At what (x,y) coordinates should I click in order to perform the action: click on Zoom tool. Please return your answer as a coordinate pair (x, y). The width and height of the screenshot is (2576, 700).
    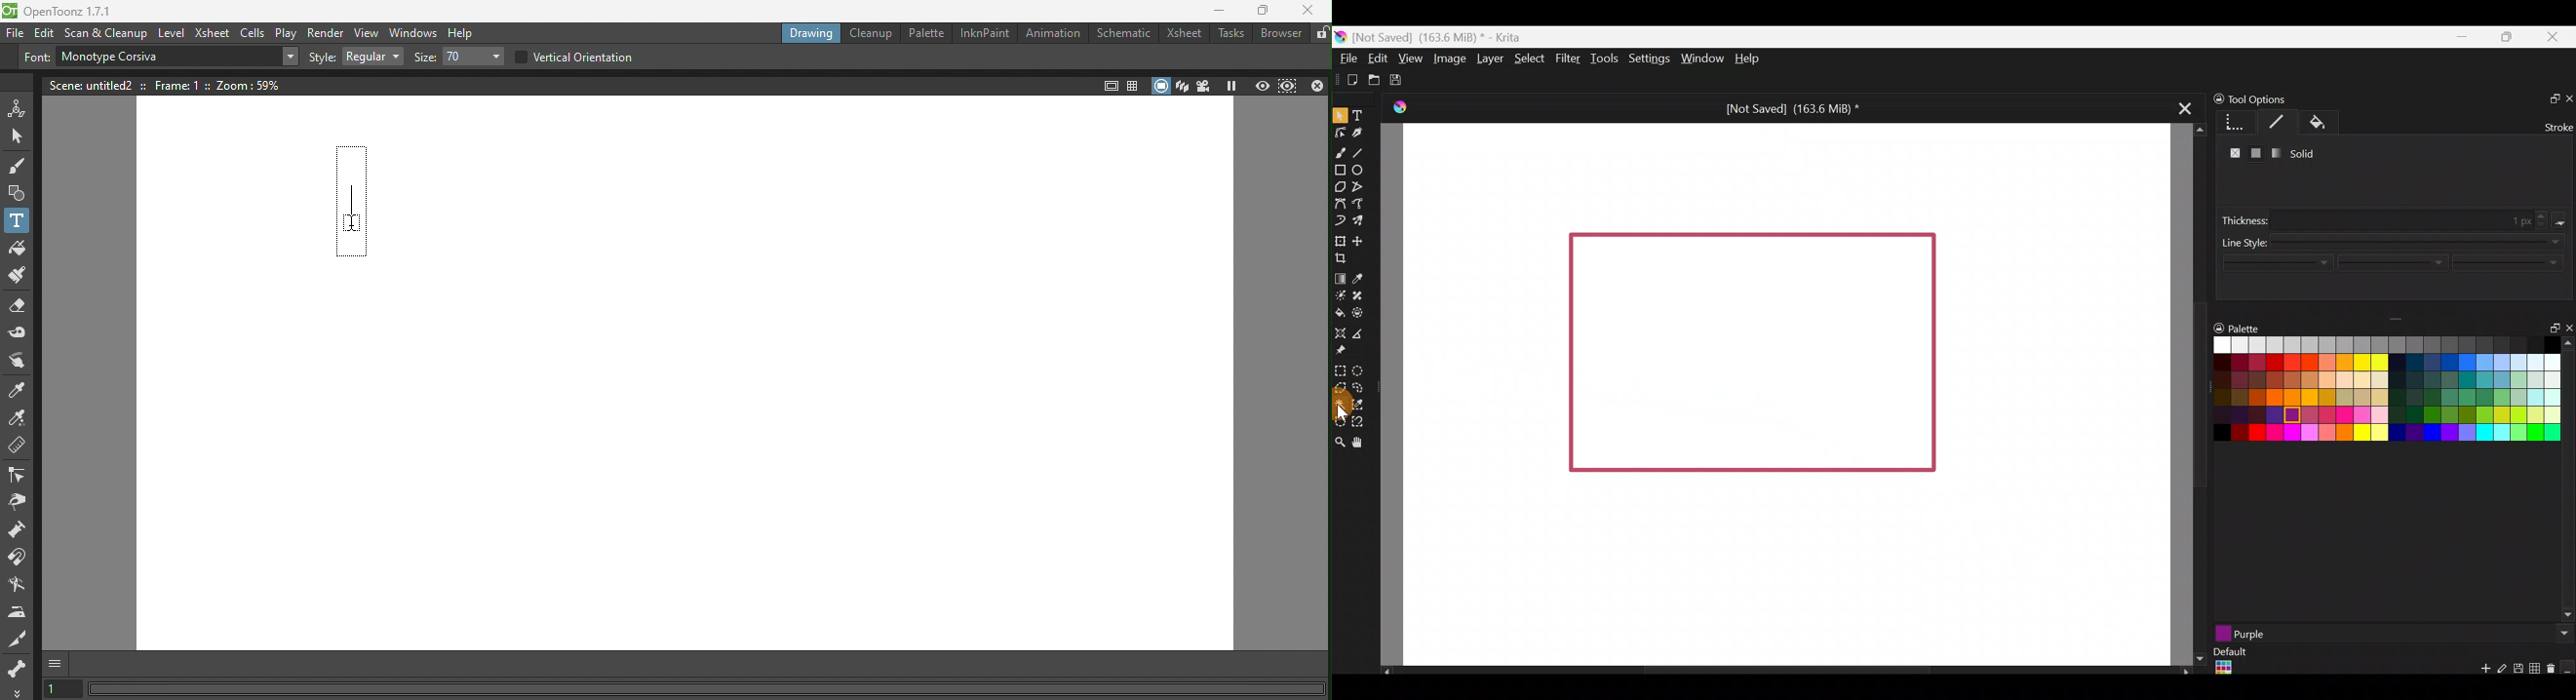
    Looking at the image, I should click on (1340, 441).